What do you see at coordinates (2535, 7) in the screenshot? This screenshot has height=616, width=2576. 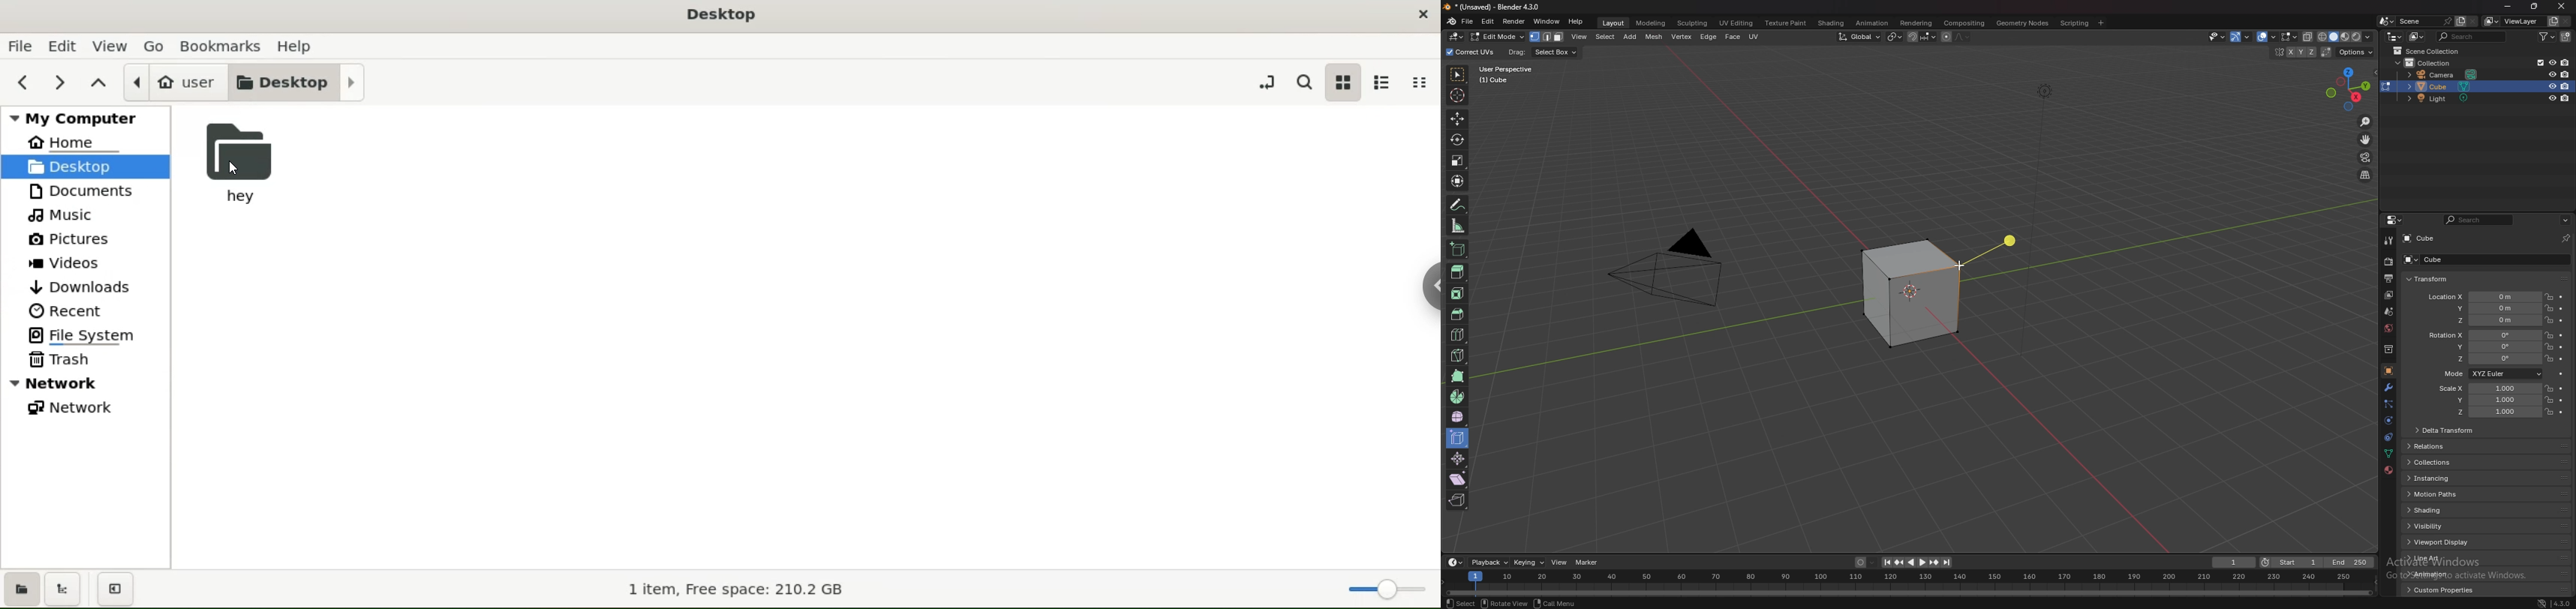 I see `resize` at bounding box center [2535, 7].